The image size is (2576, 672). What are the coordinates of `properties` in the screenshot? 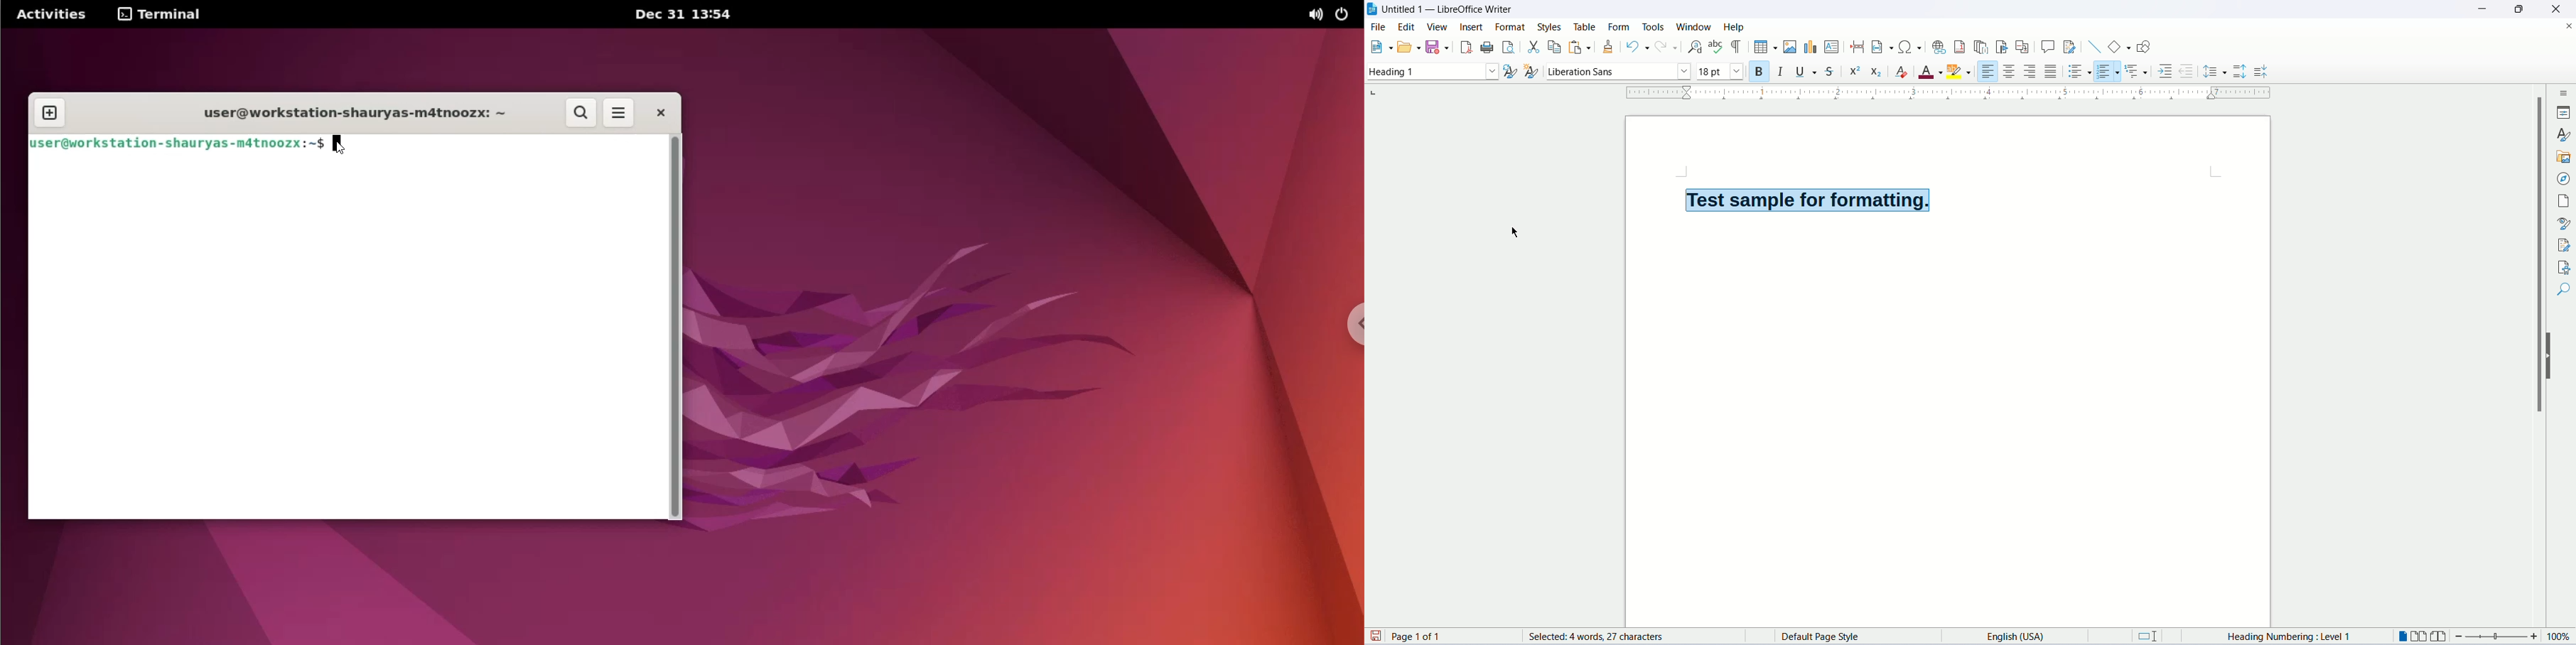 It's located at (2566, 112).